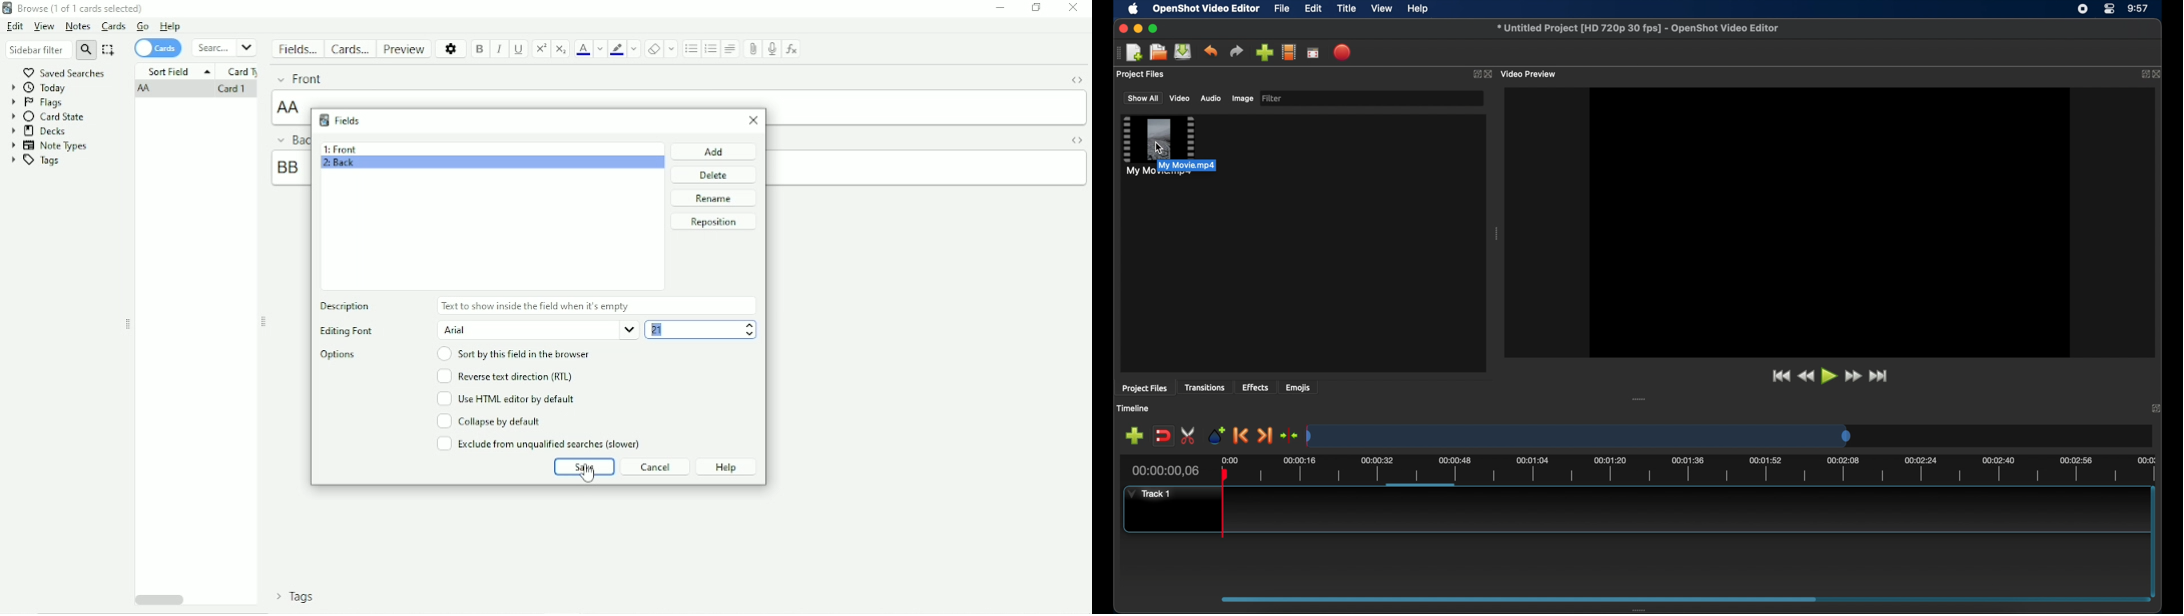 Image resolution: width=2184 pixels, height=616 pixels. What do you see at coordinates (541, 49) in the screenshot?
I see `Superscript` at bounding box center [541, 49].